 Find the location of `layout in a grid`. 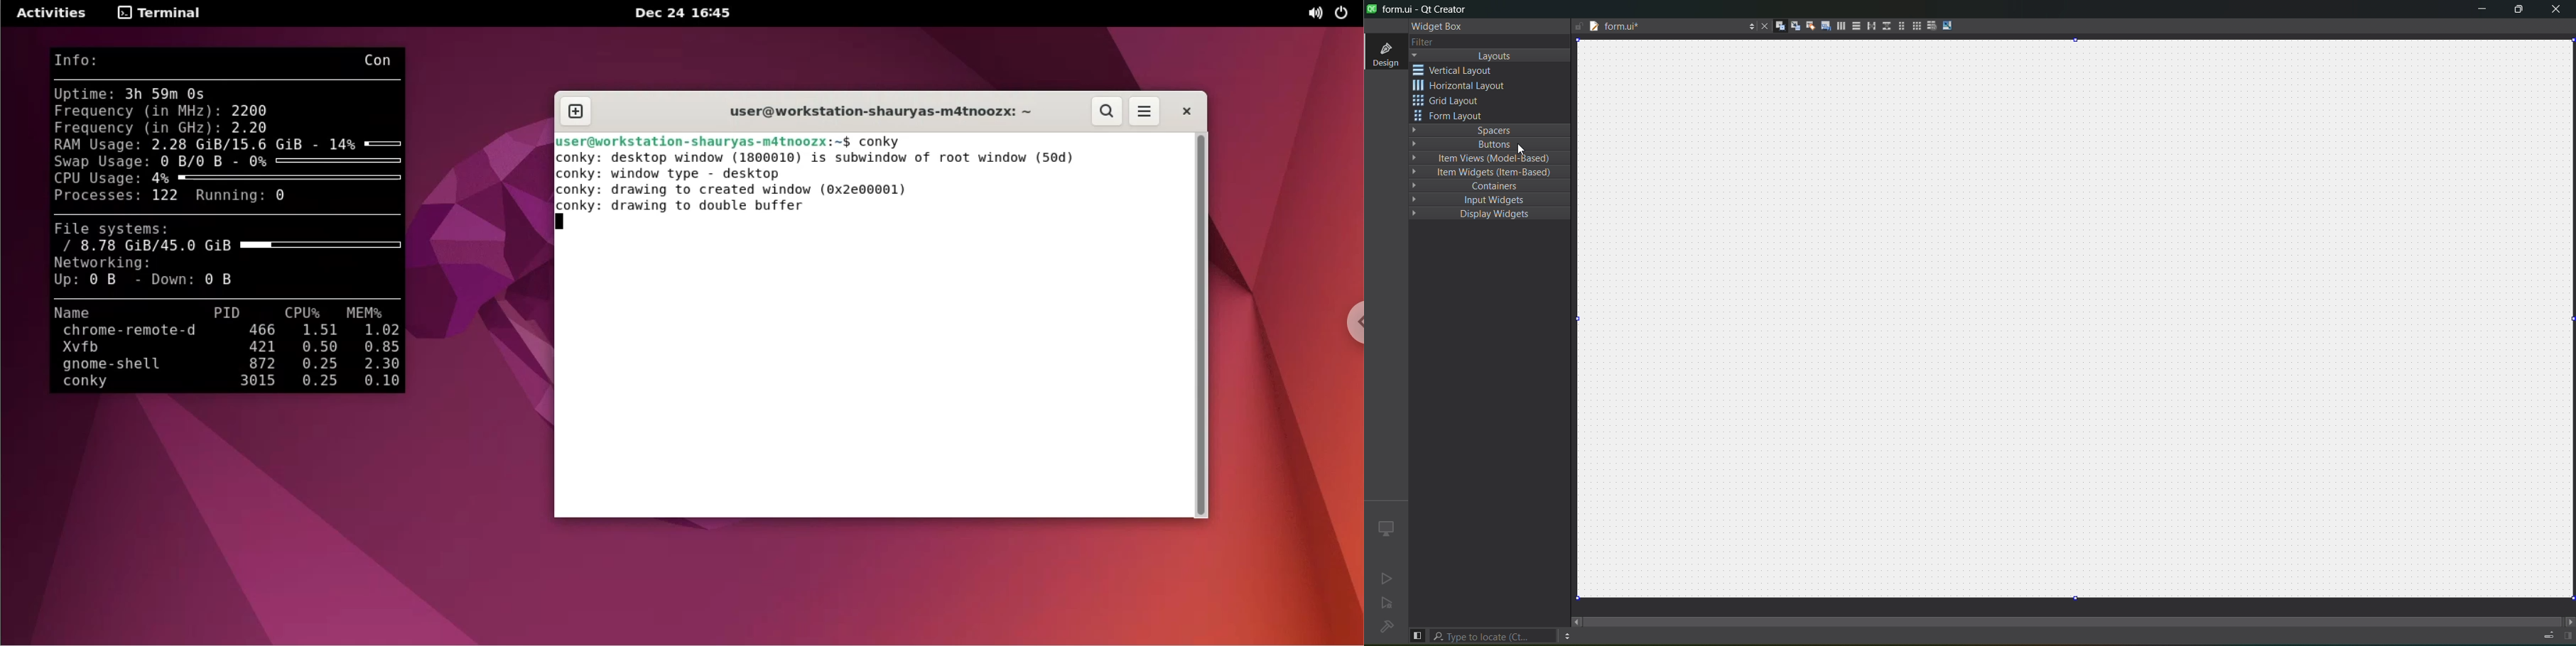

layout in a grid is located at coordinates (1916, 27).